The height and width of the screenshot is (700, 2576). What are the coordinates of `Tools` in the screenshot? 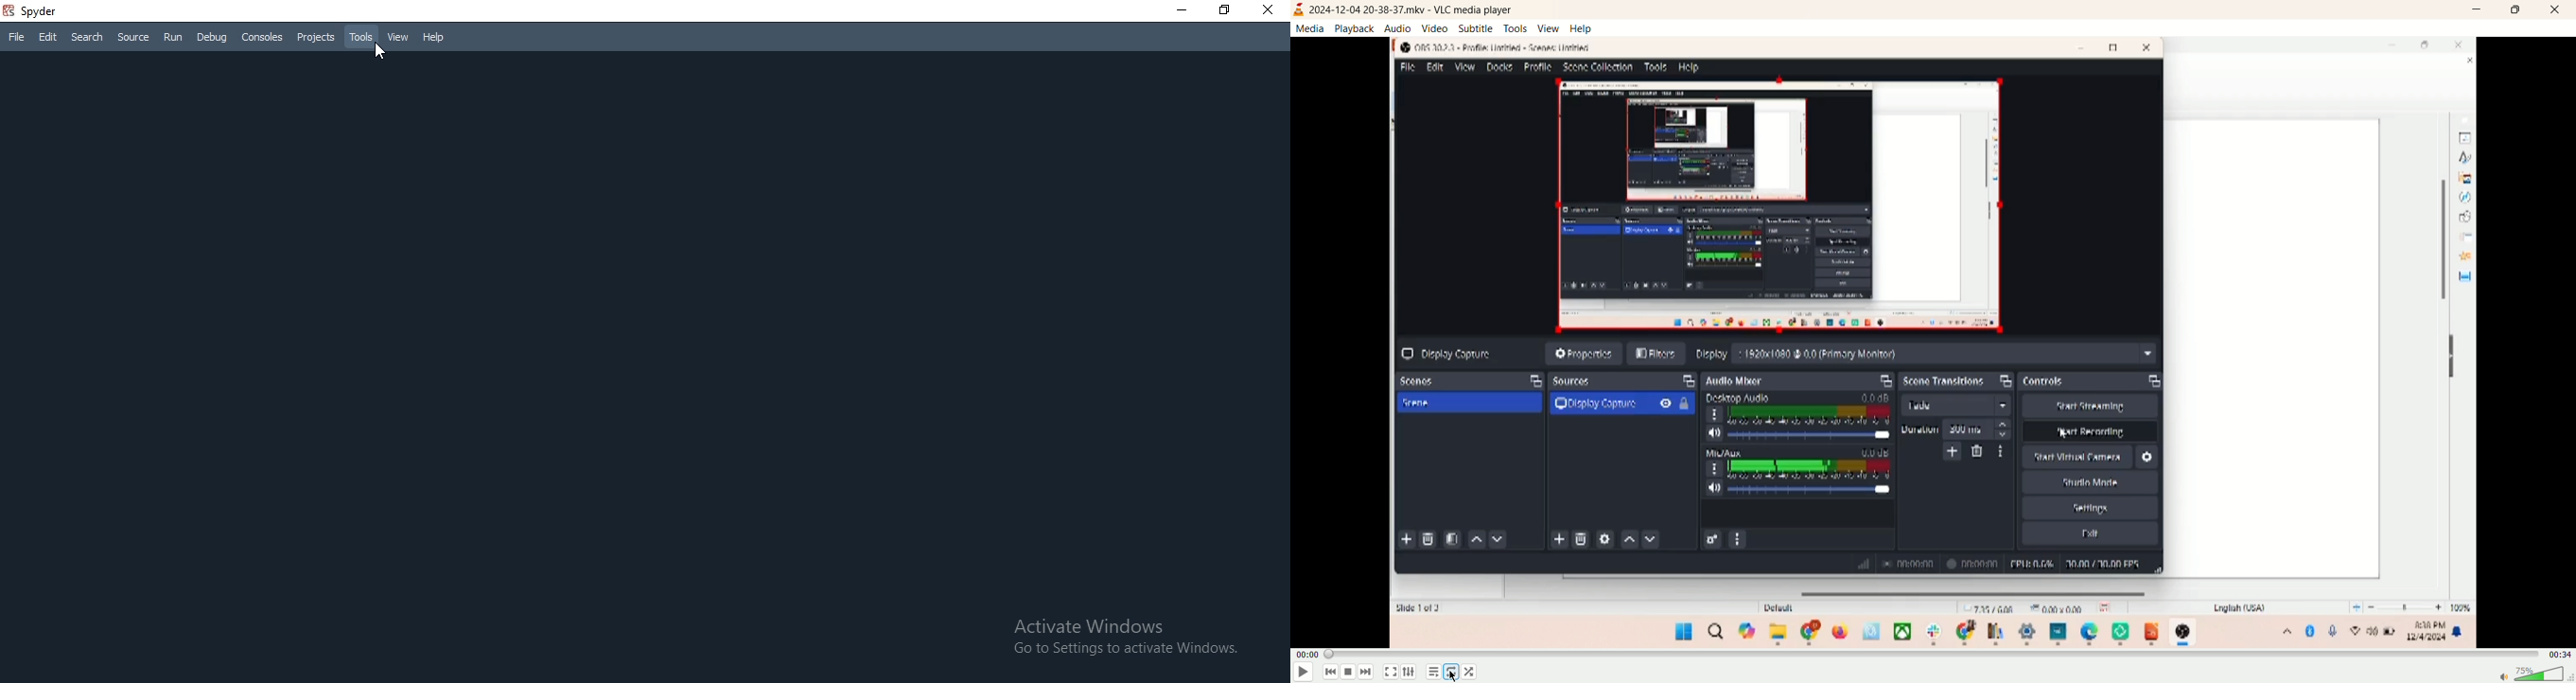 It's located at (359, 37).